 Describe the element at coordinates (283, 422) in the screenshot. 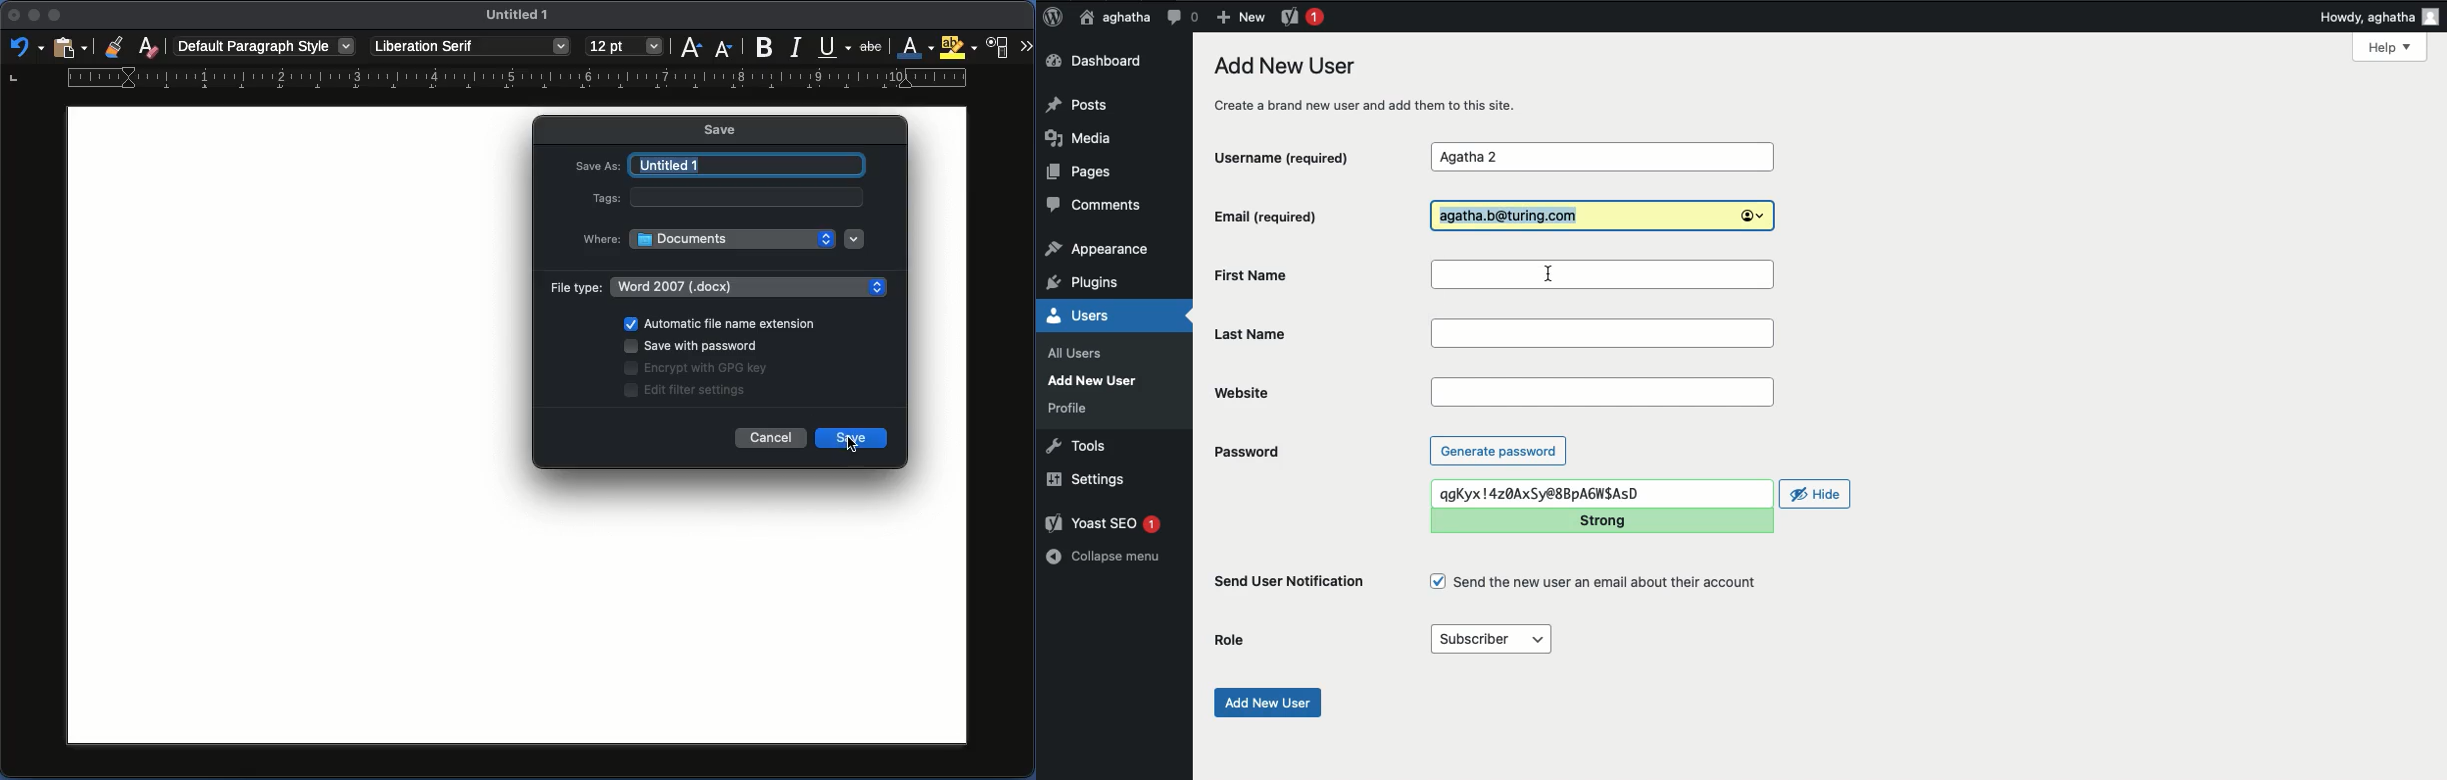

I see `Page` at that location.